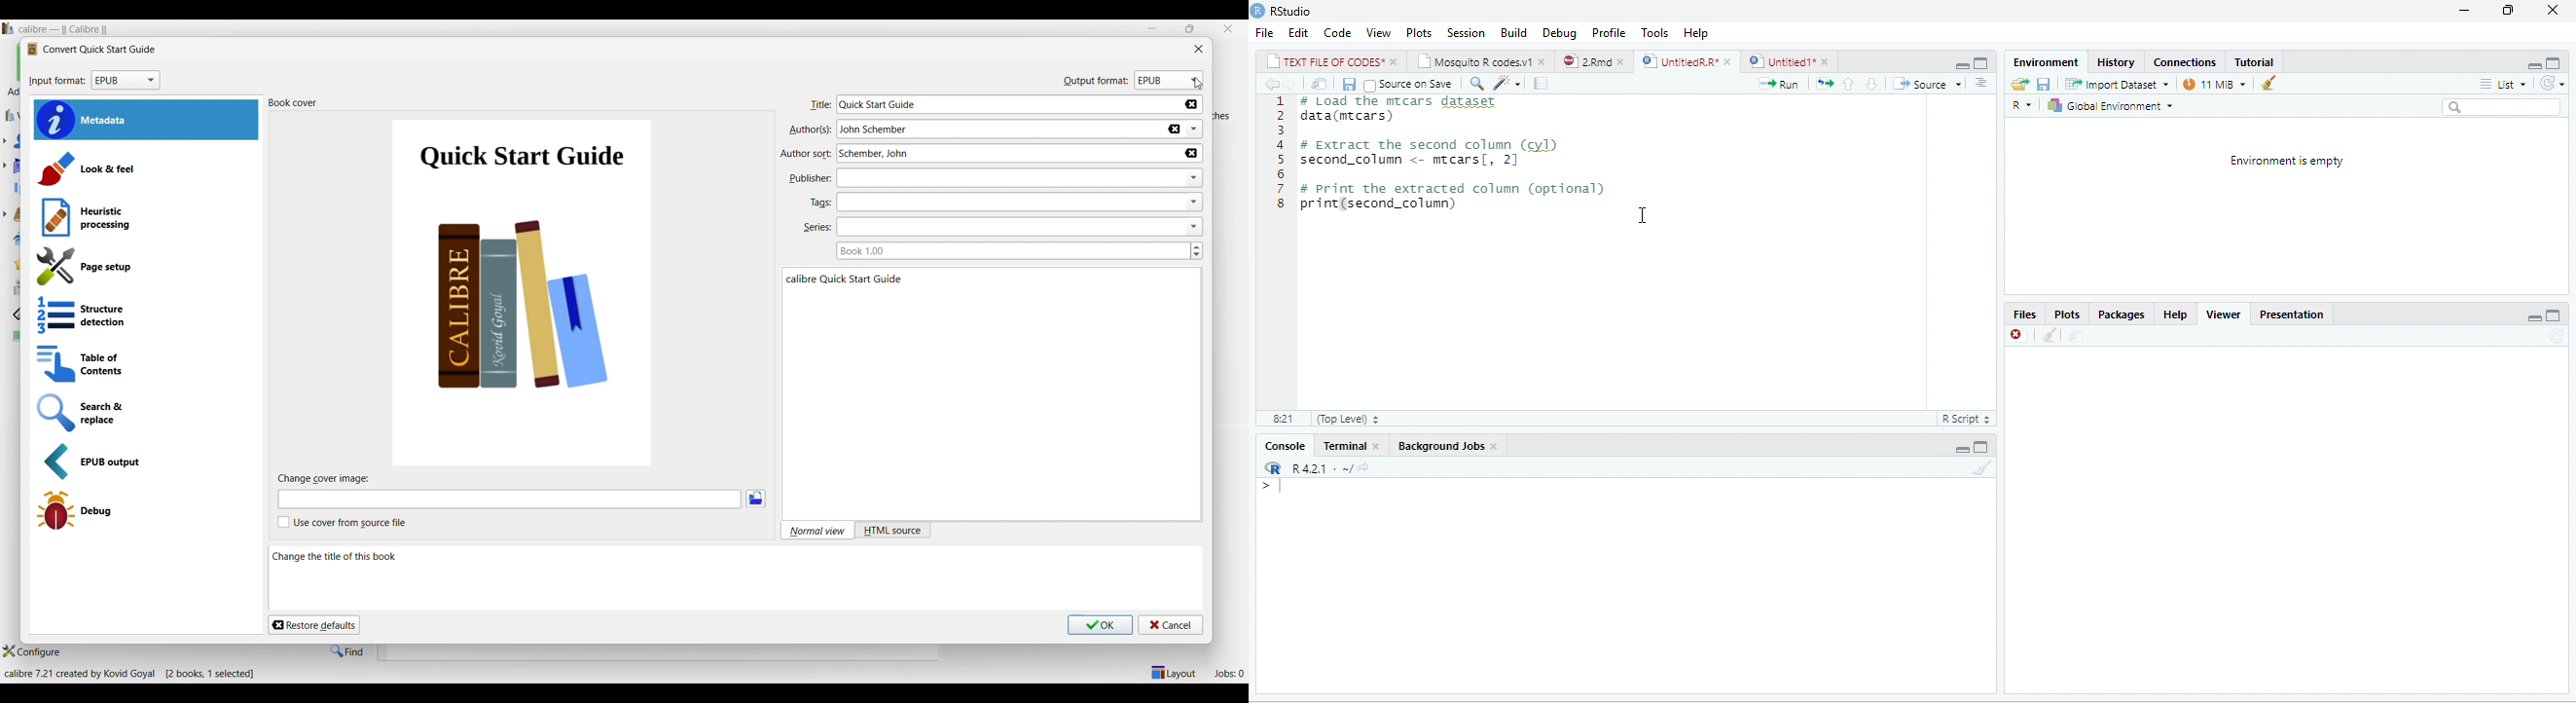 The width and height of the screenshot is (2576, 728). I want to click on save, so click(1347, 83).